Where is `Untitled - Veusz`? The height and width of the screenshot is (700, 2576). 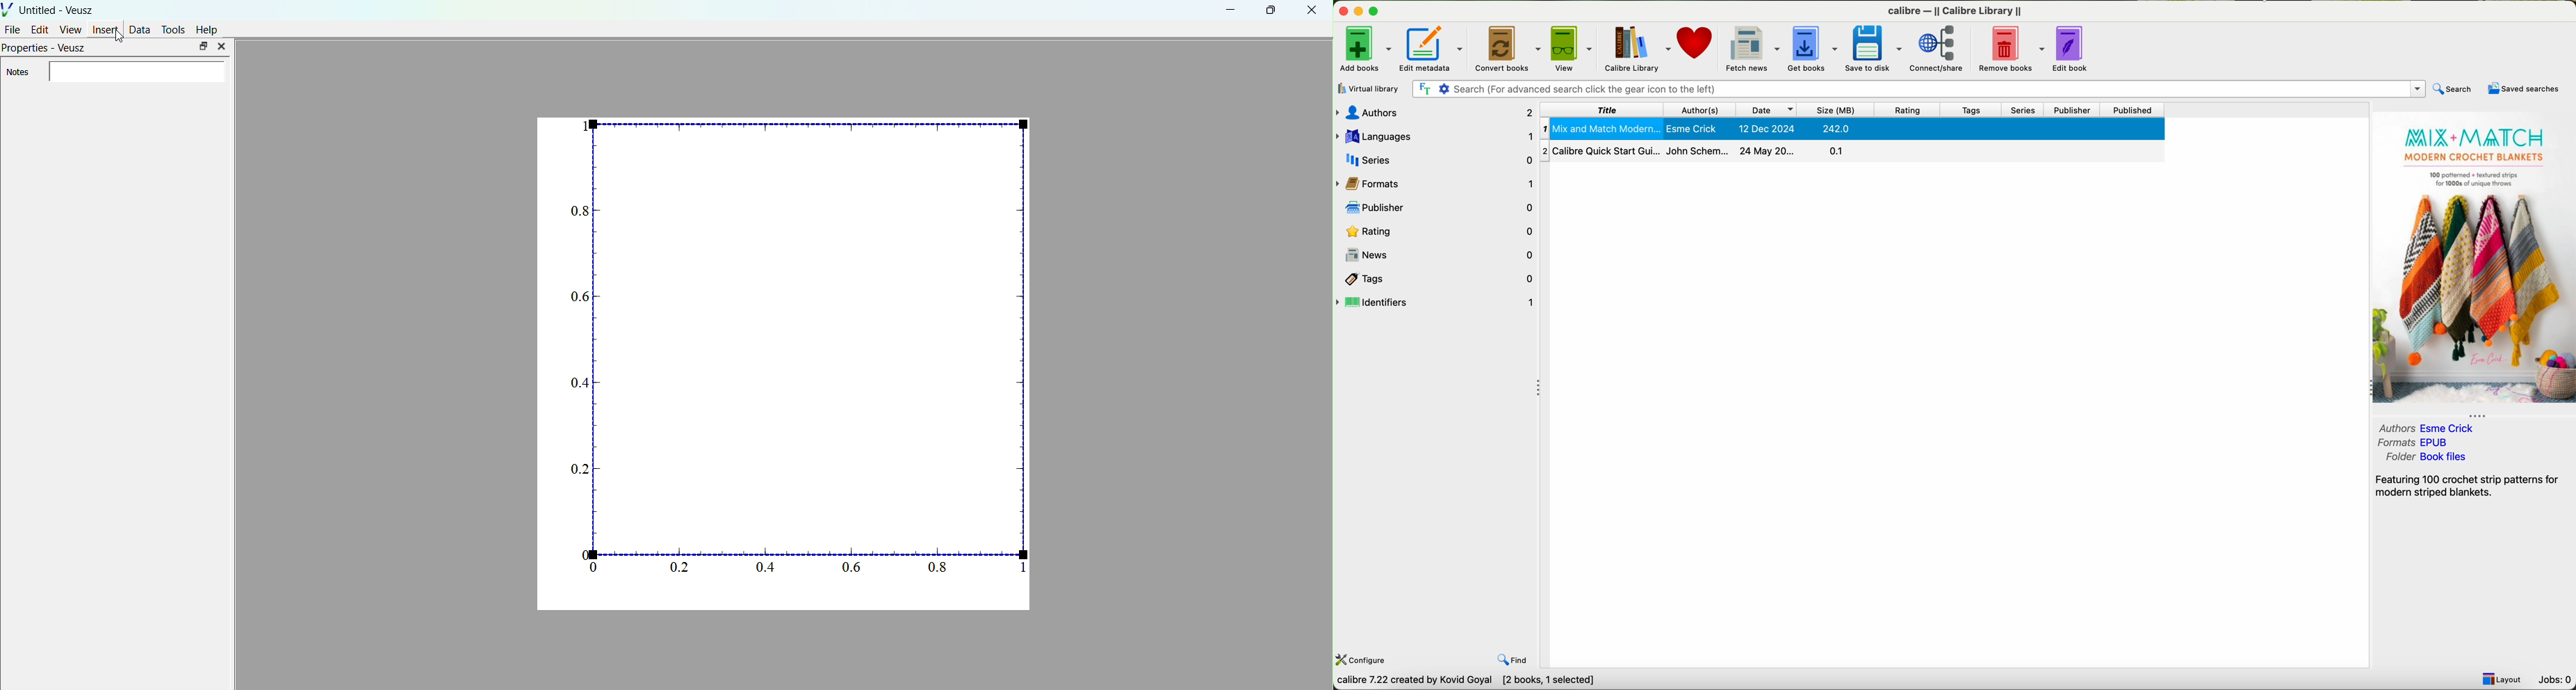
Untitled - Veusz is located at coordinates (50, 8).